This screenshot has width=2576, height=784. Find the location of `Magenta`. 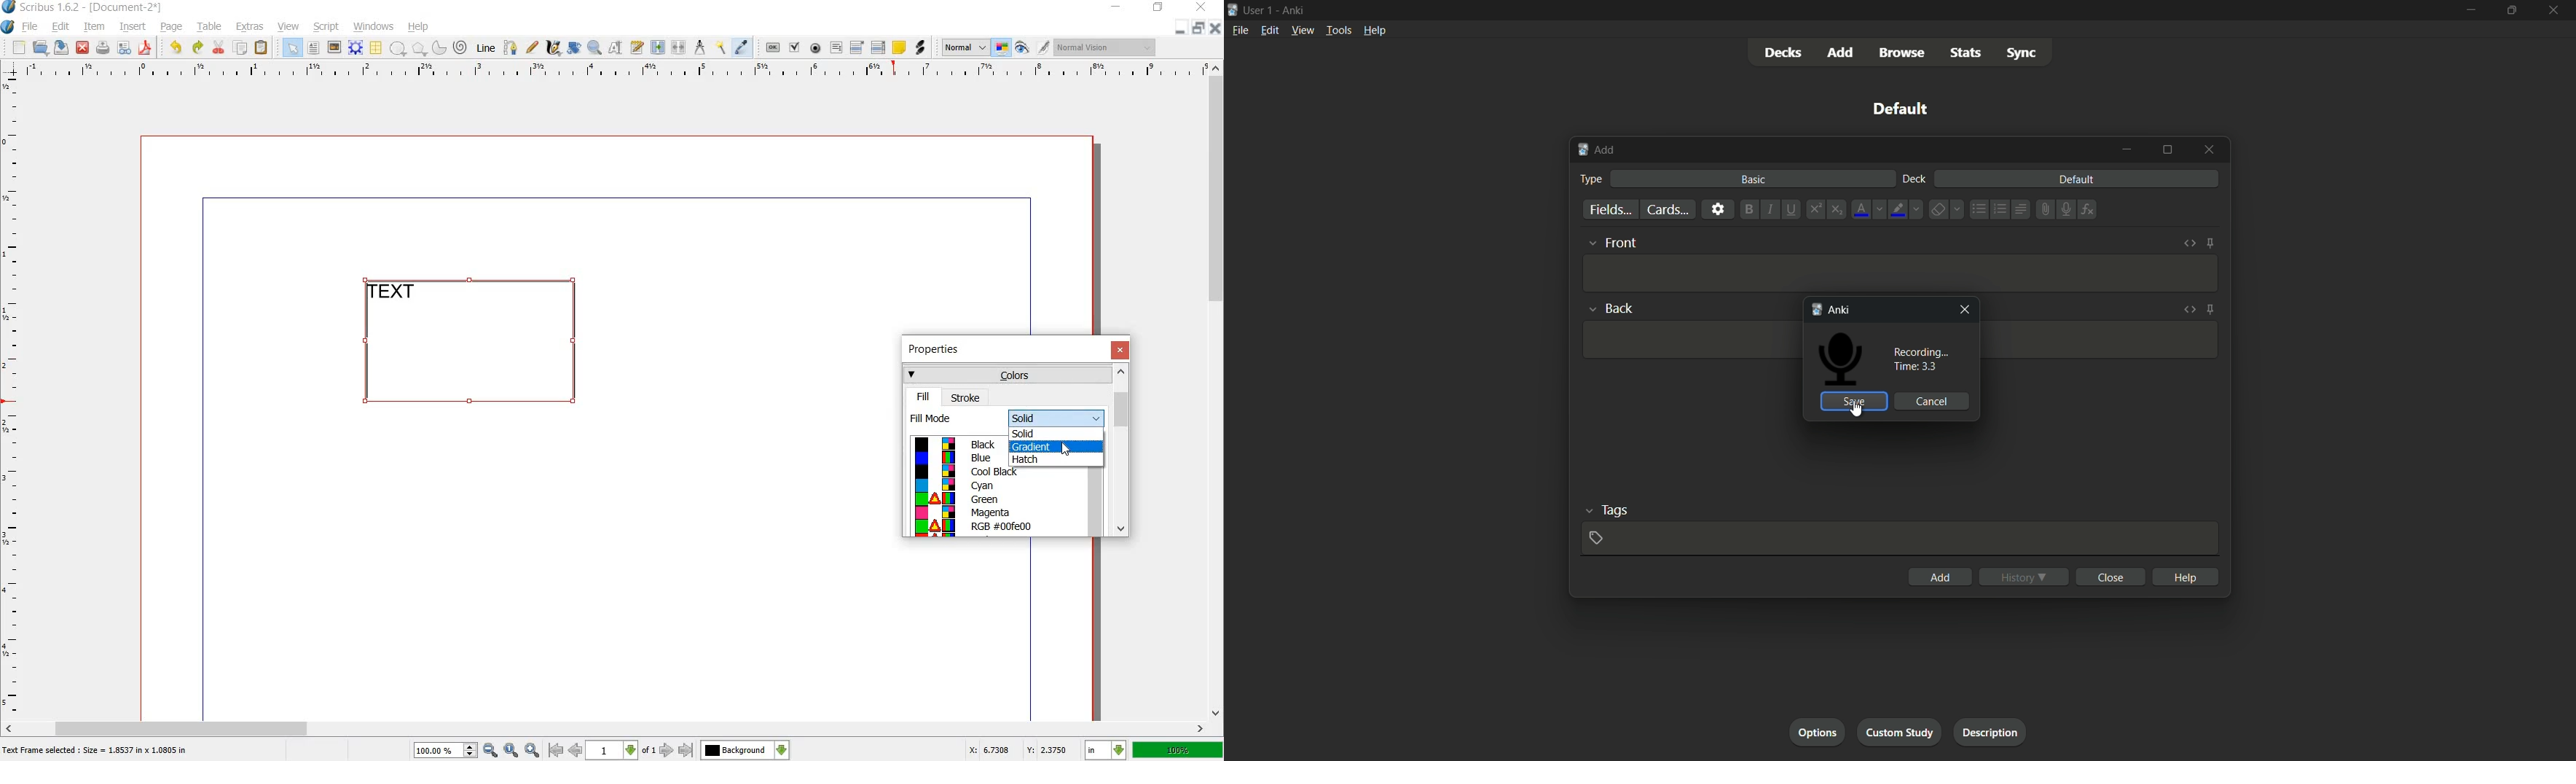

Magenta is located at coordinates (994, 512).